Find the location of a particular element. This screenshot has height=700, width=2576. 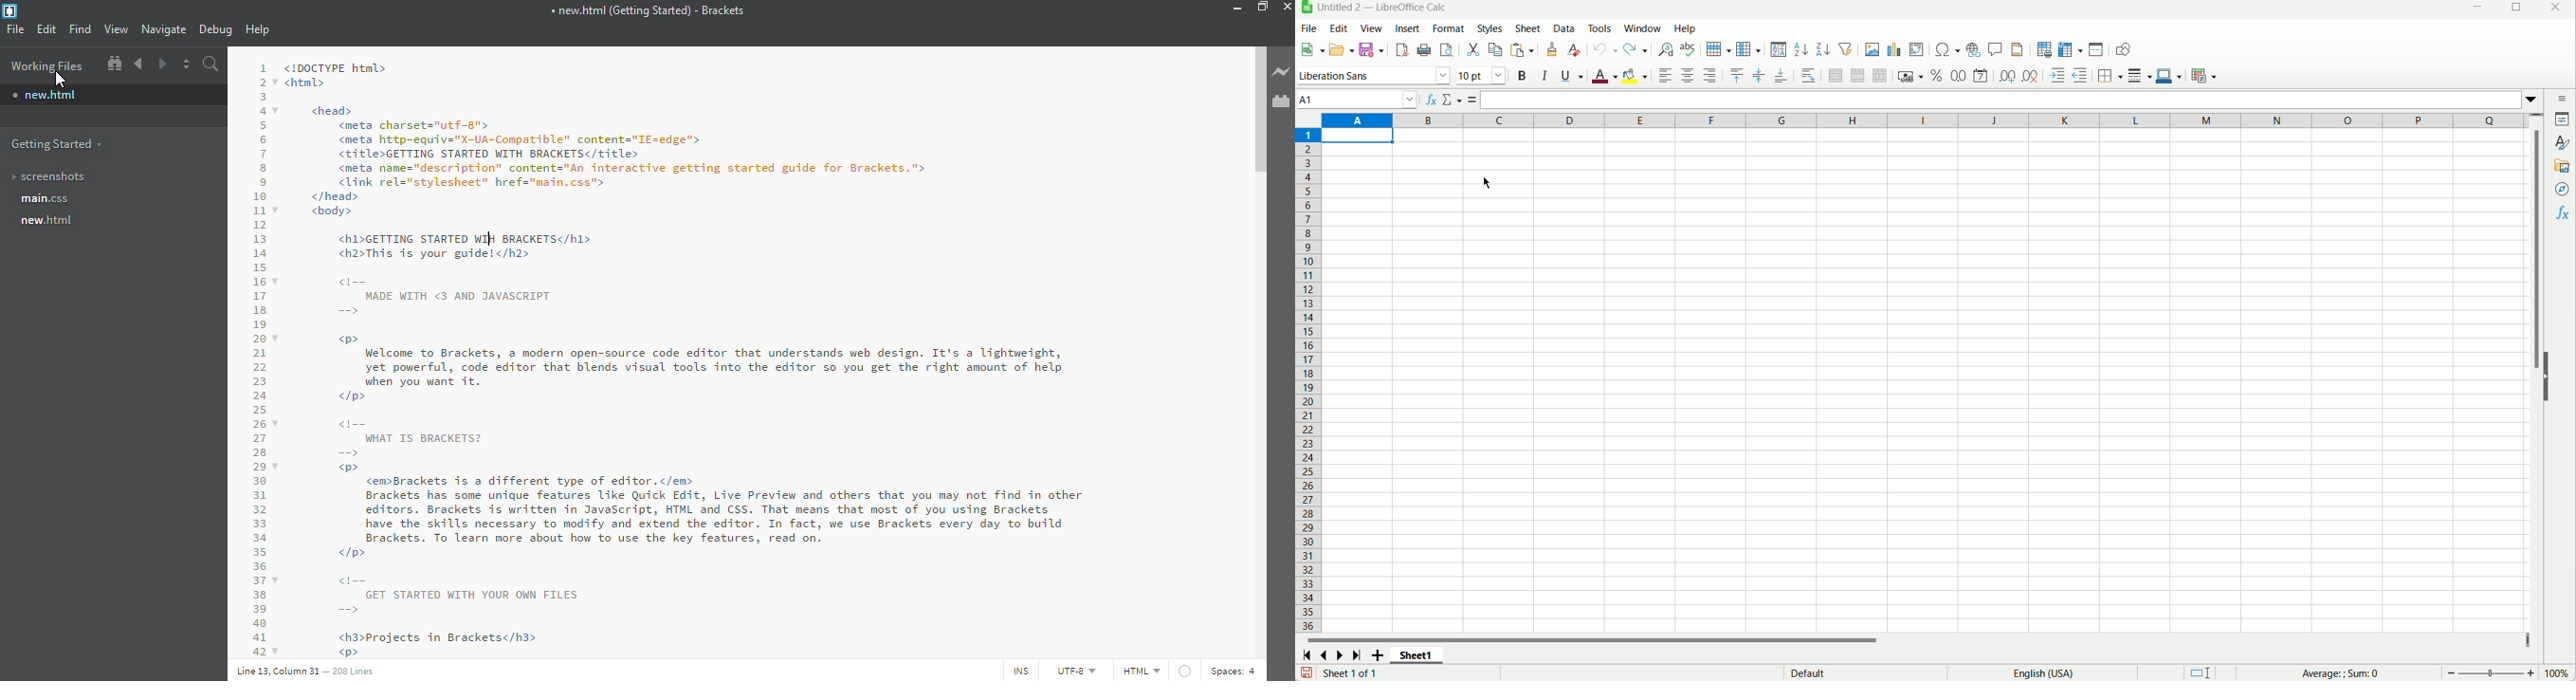

Sheet is located at coordinates (1527, 29).